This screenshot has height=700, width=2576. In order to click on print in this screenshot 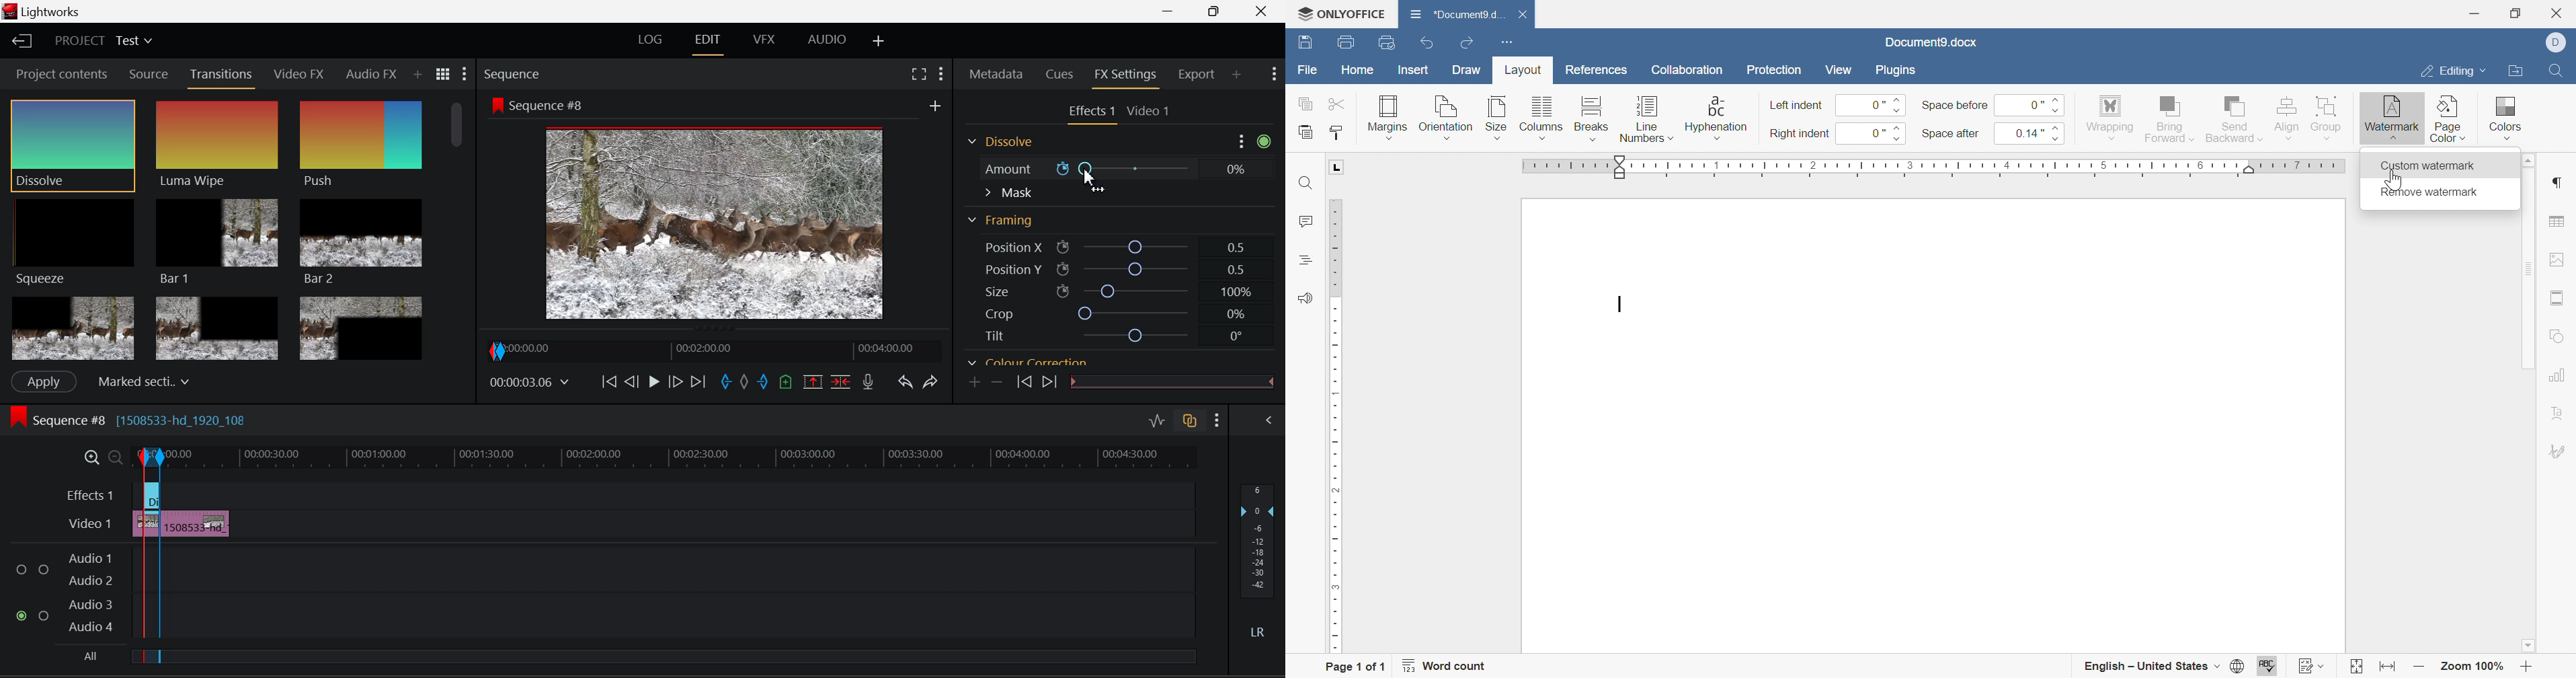, I will do `click(1344, 44)`.